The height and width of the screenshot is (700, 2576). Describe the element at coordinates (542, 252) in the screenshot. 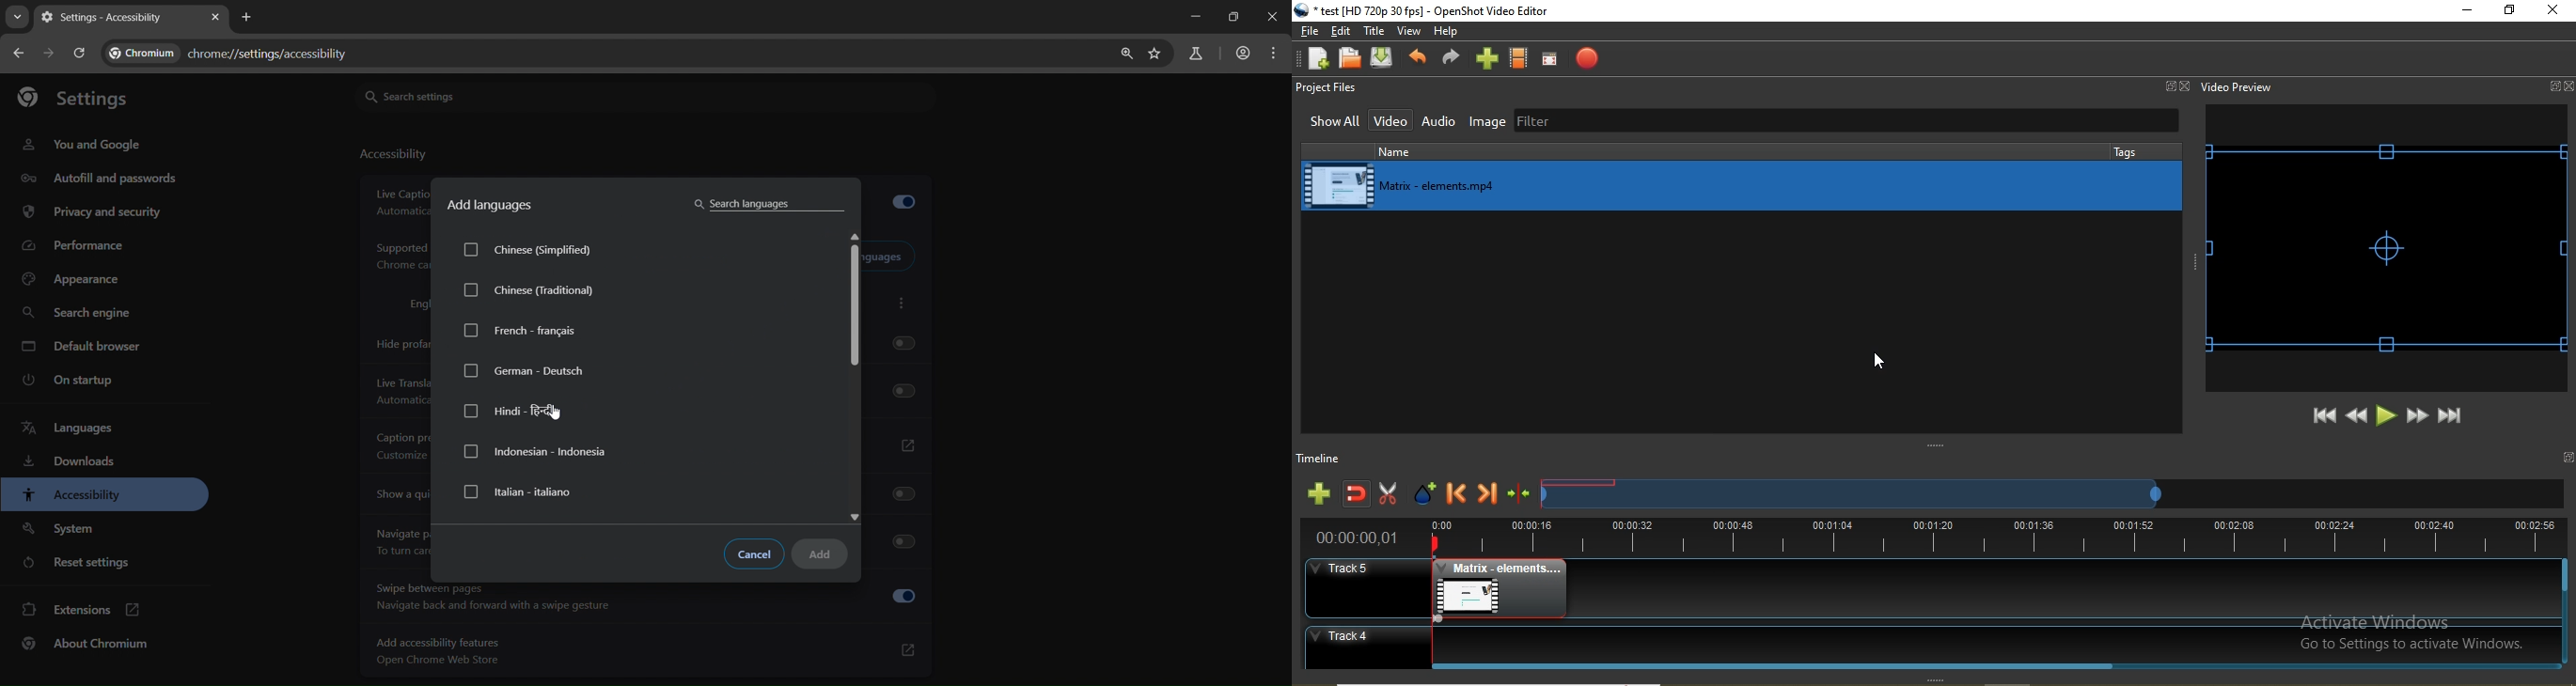

I see `chinese (simplified)` at that location.